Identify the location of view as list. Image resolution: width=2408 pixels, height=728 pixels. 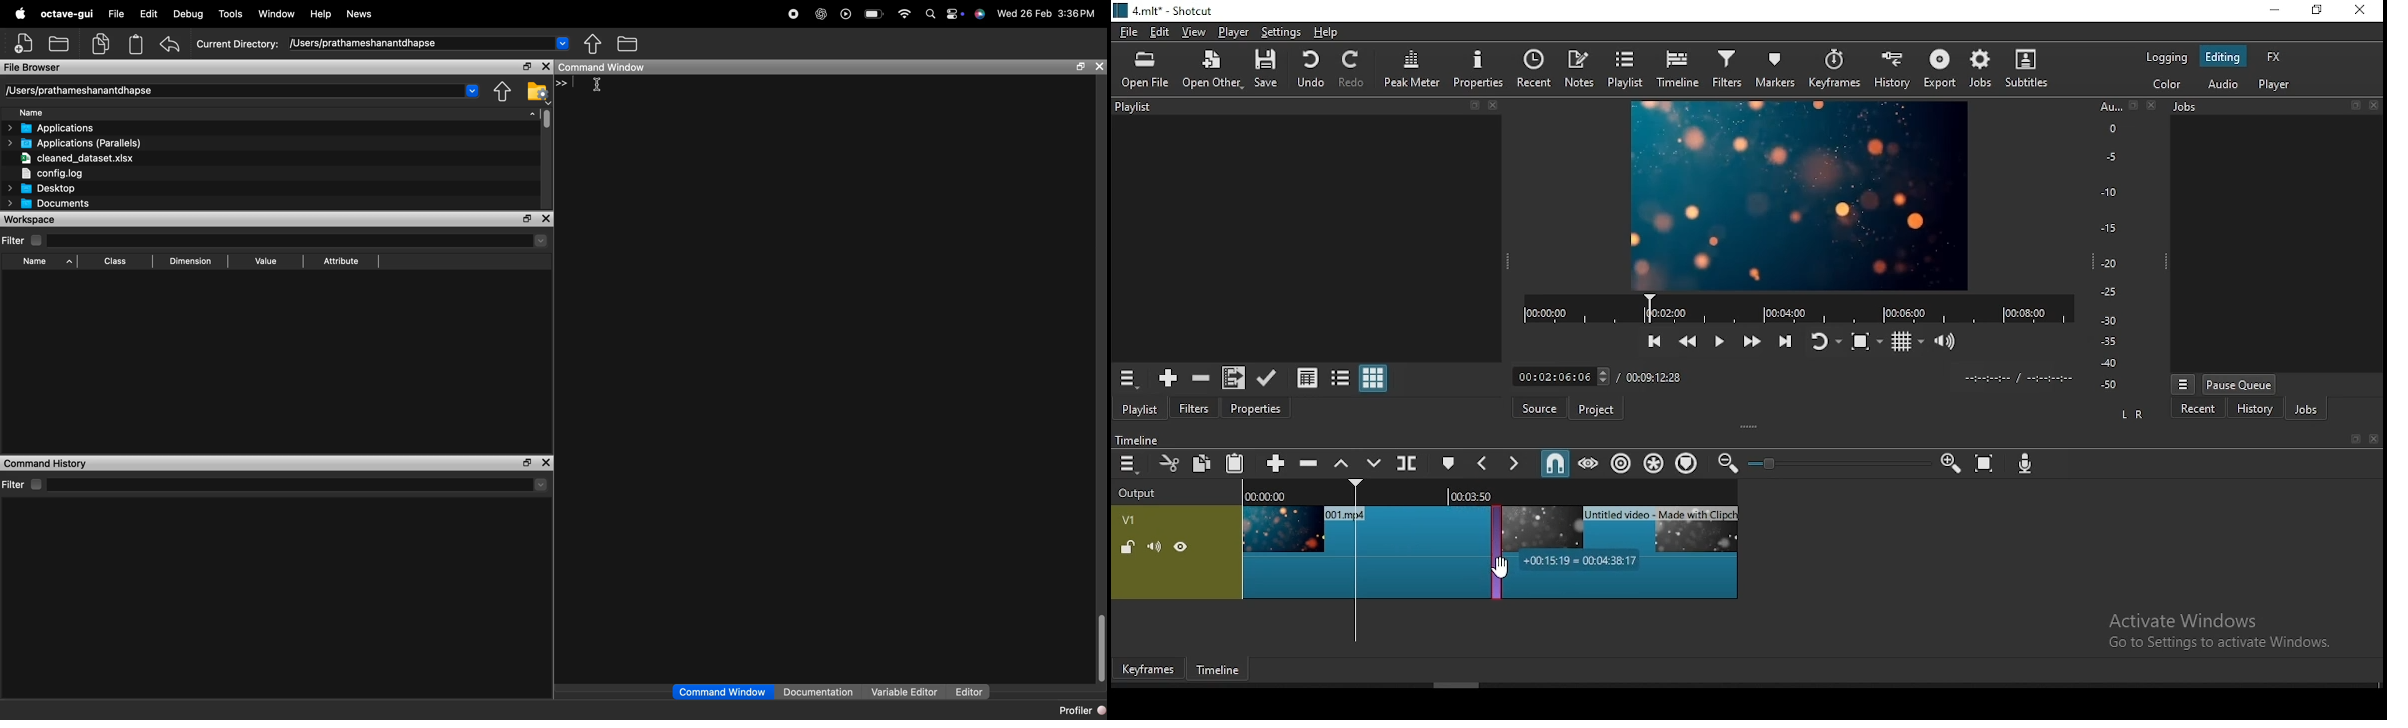
(1342, 377).